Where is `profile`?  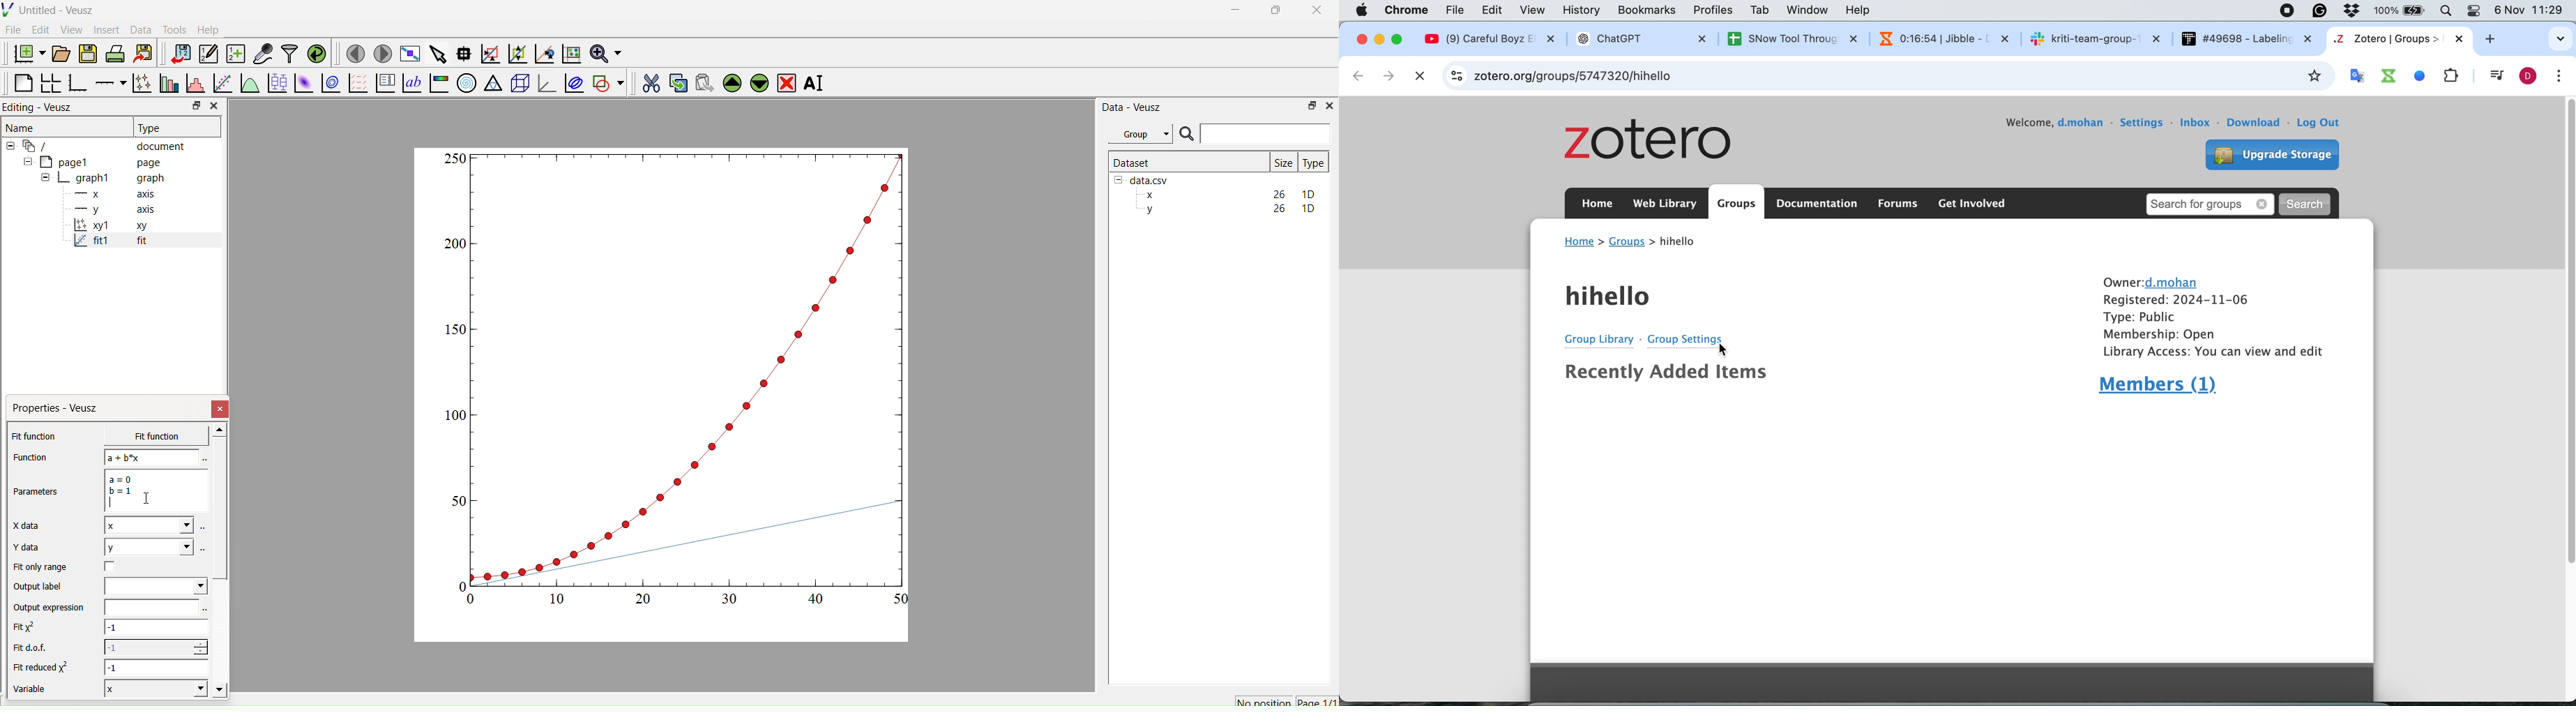 profile is located at coordinates (2531, 77).